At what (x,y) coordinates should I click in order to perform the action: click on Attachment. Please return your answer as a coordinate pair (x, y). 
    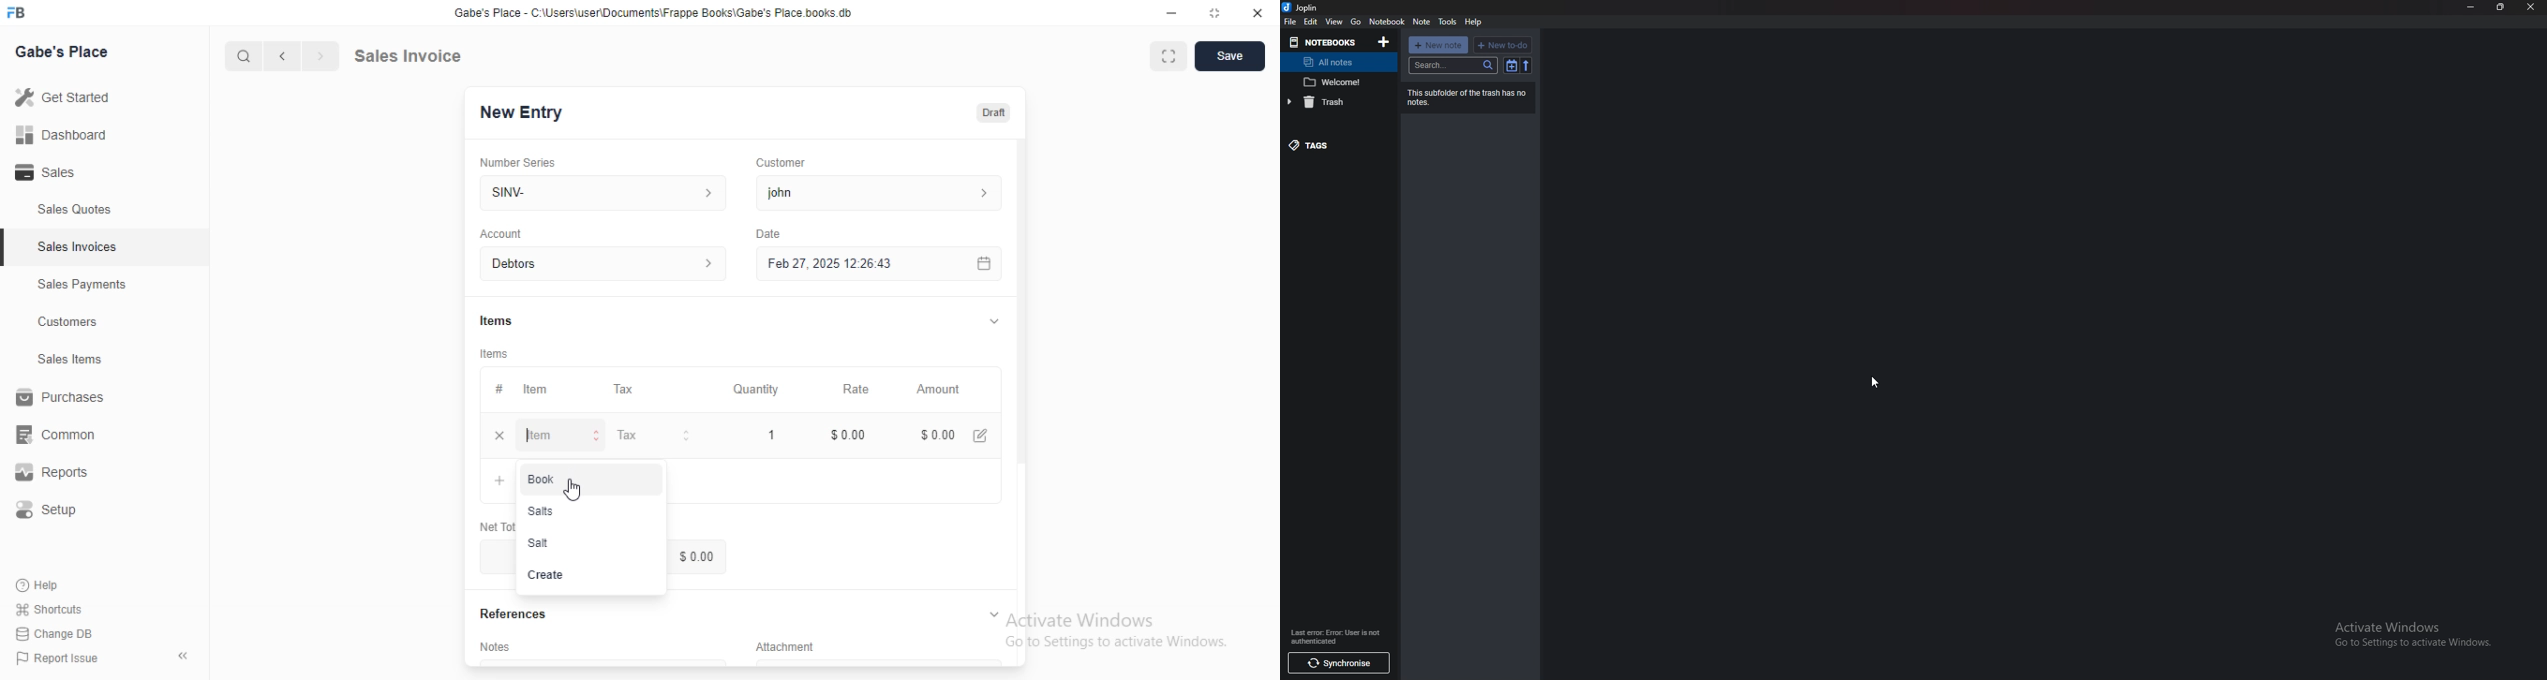
    Looking at the image, I should click on (777, 645).